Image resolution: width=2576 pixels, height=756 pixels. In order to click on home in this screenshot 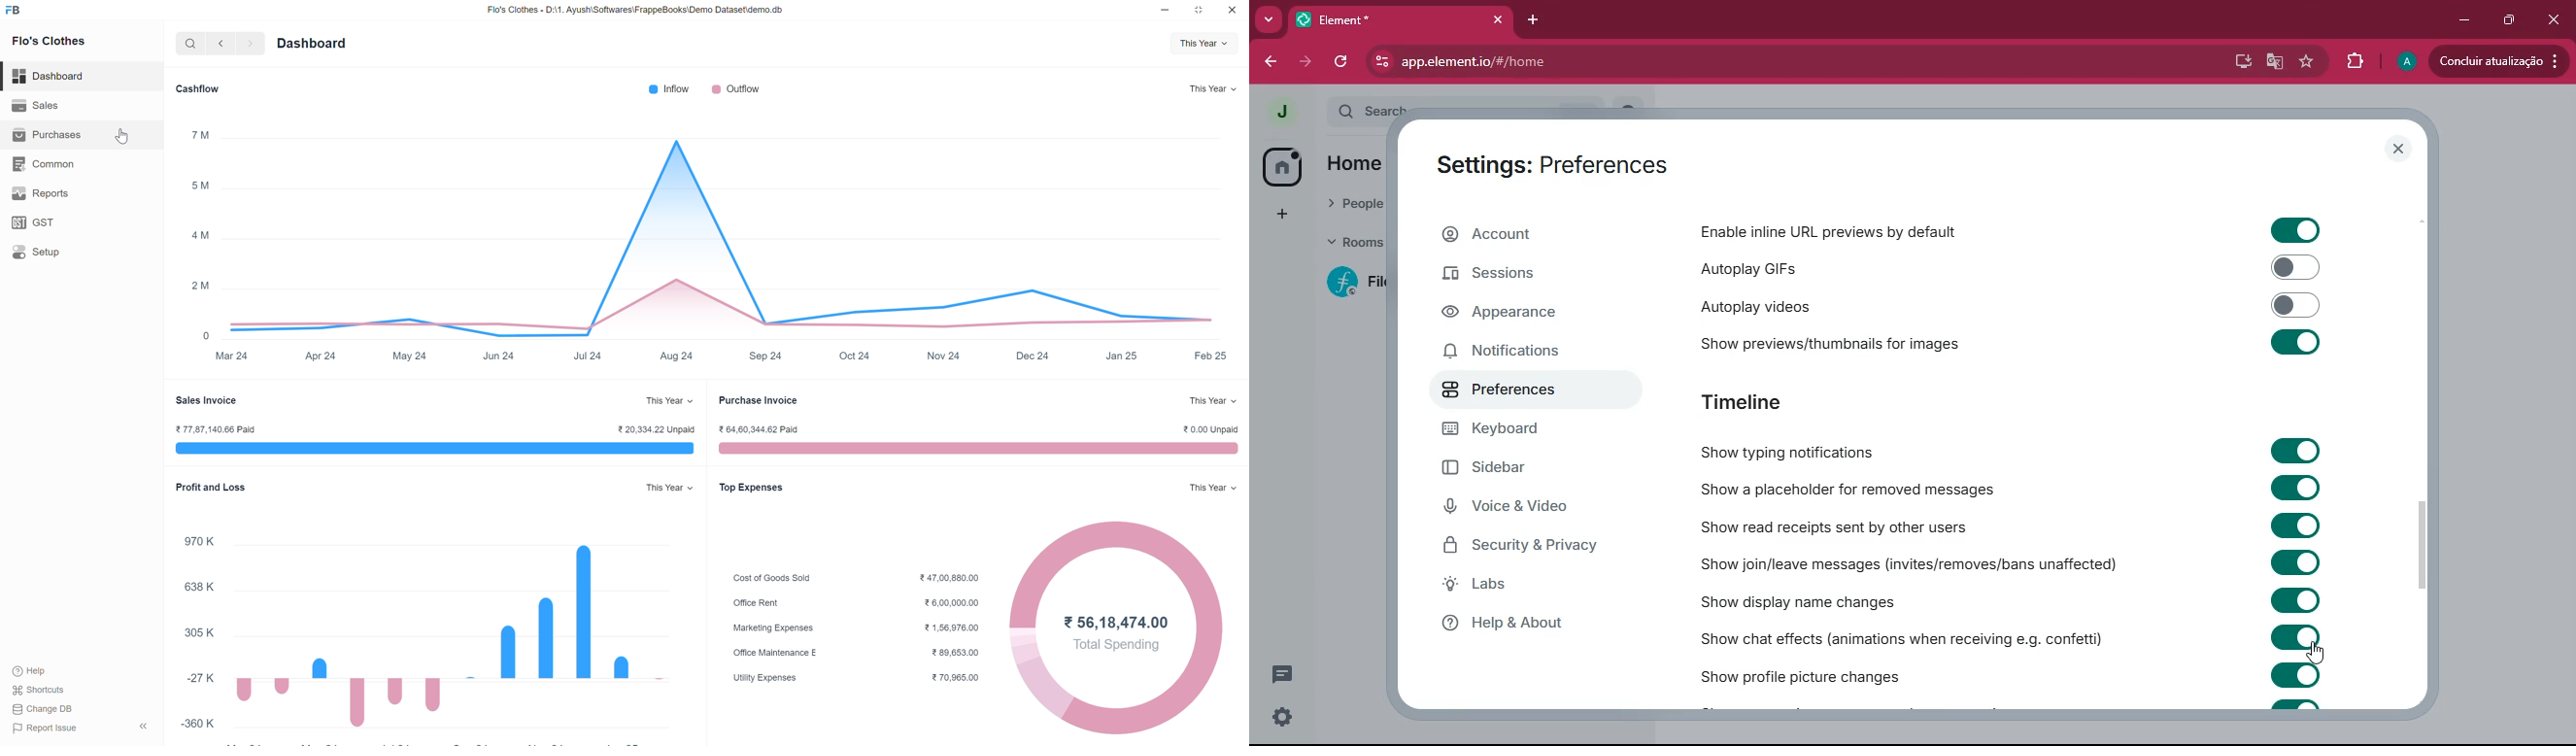, I will do `click(1354, 165)`.